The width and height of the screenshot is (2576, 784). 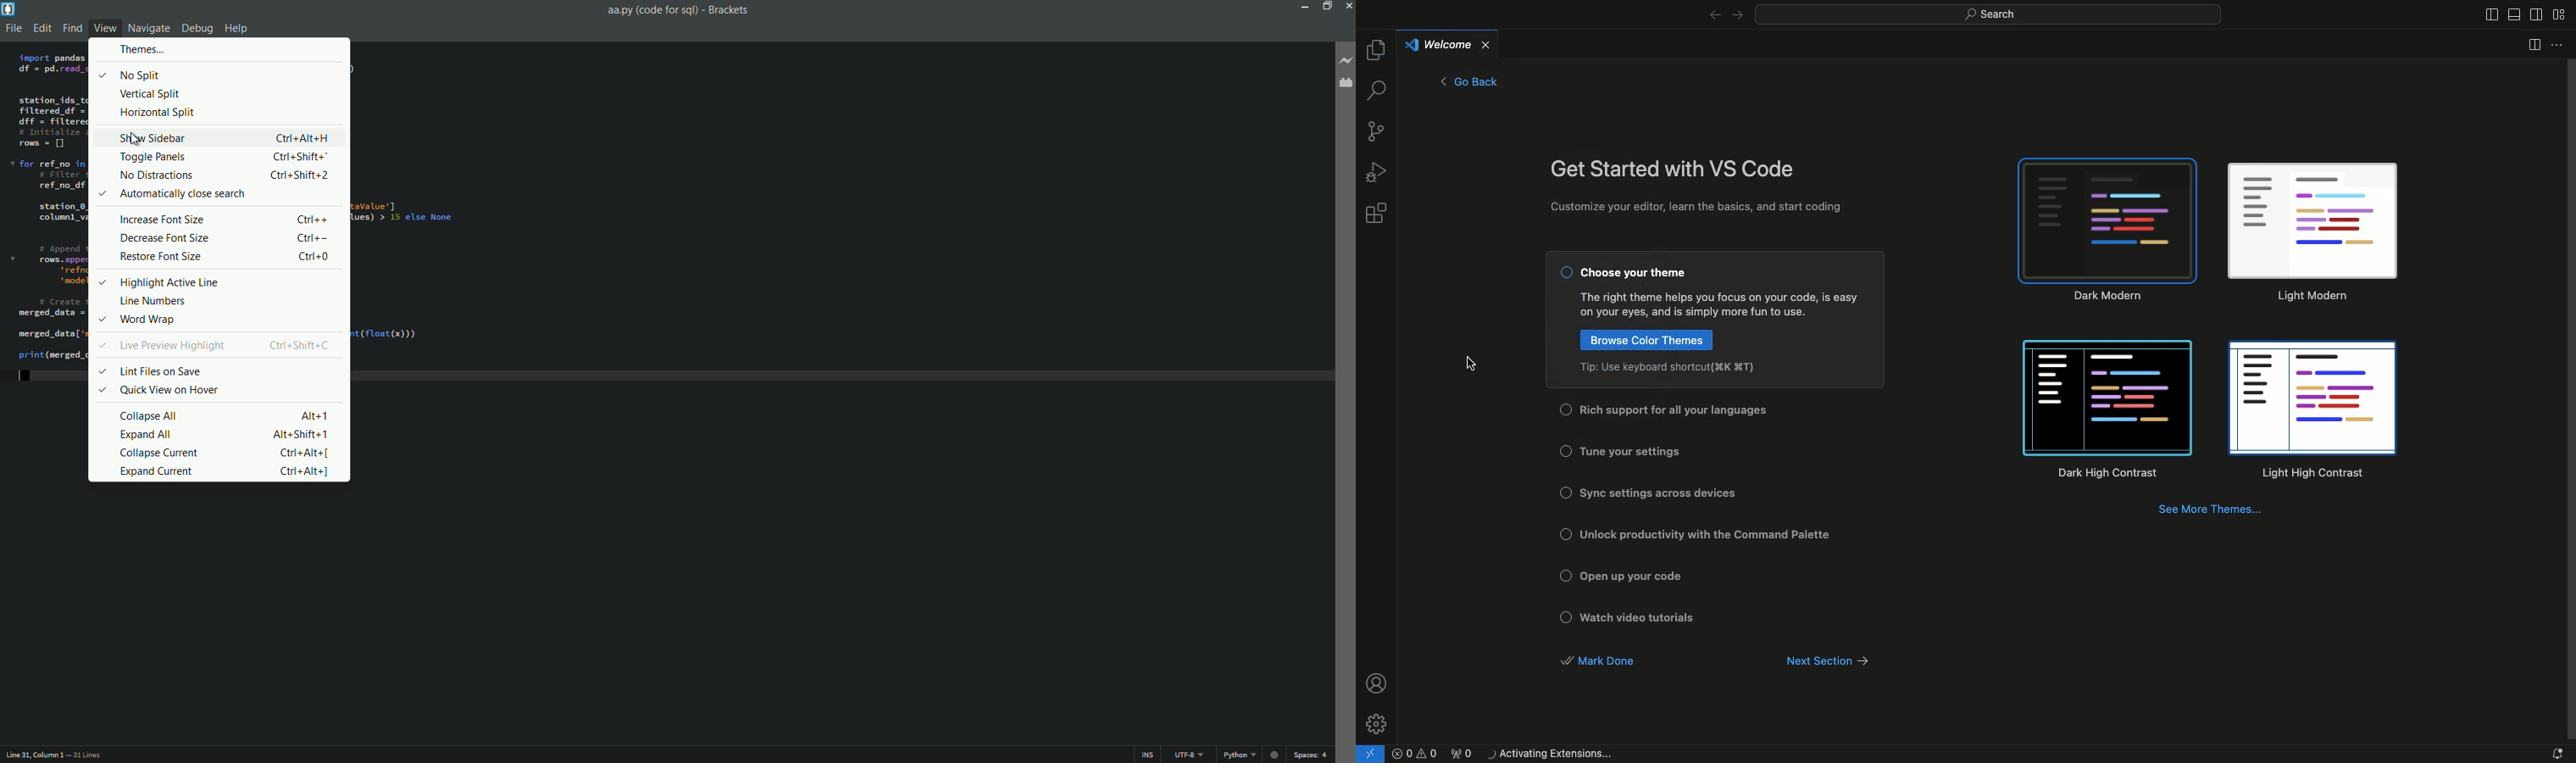 I want to click on close app, so click(x=1347, y=6).